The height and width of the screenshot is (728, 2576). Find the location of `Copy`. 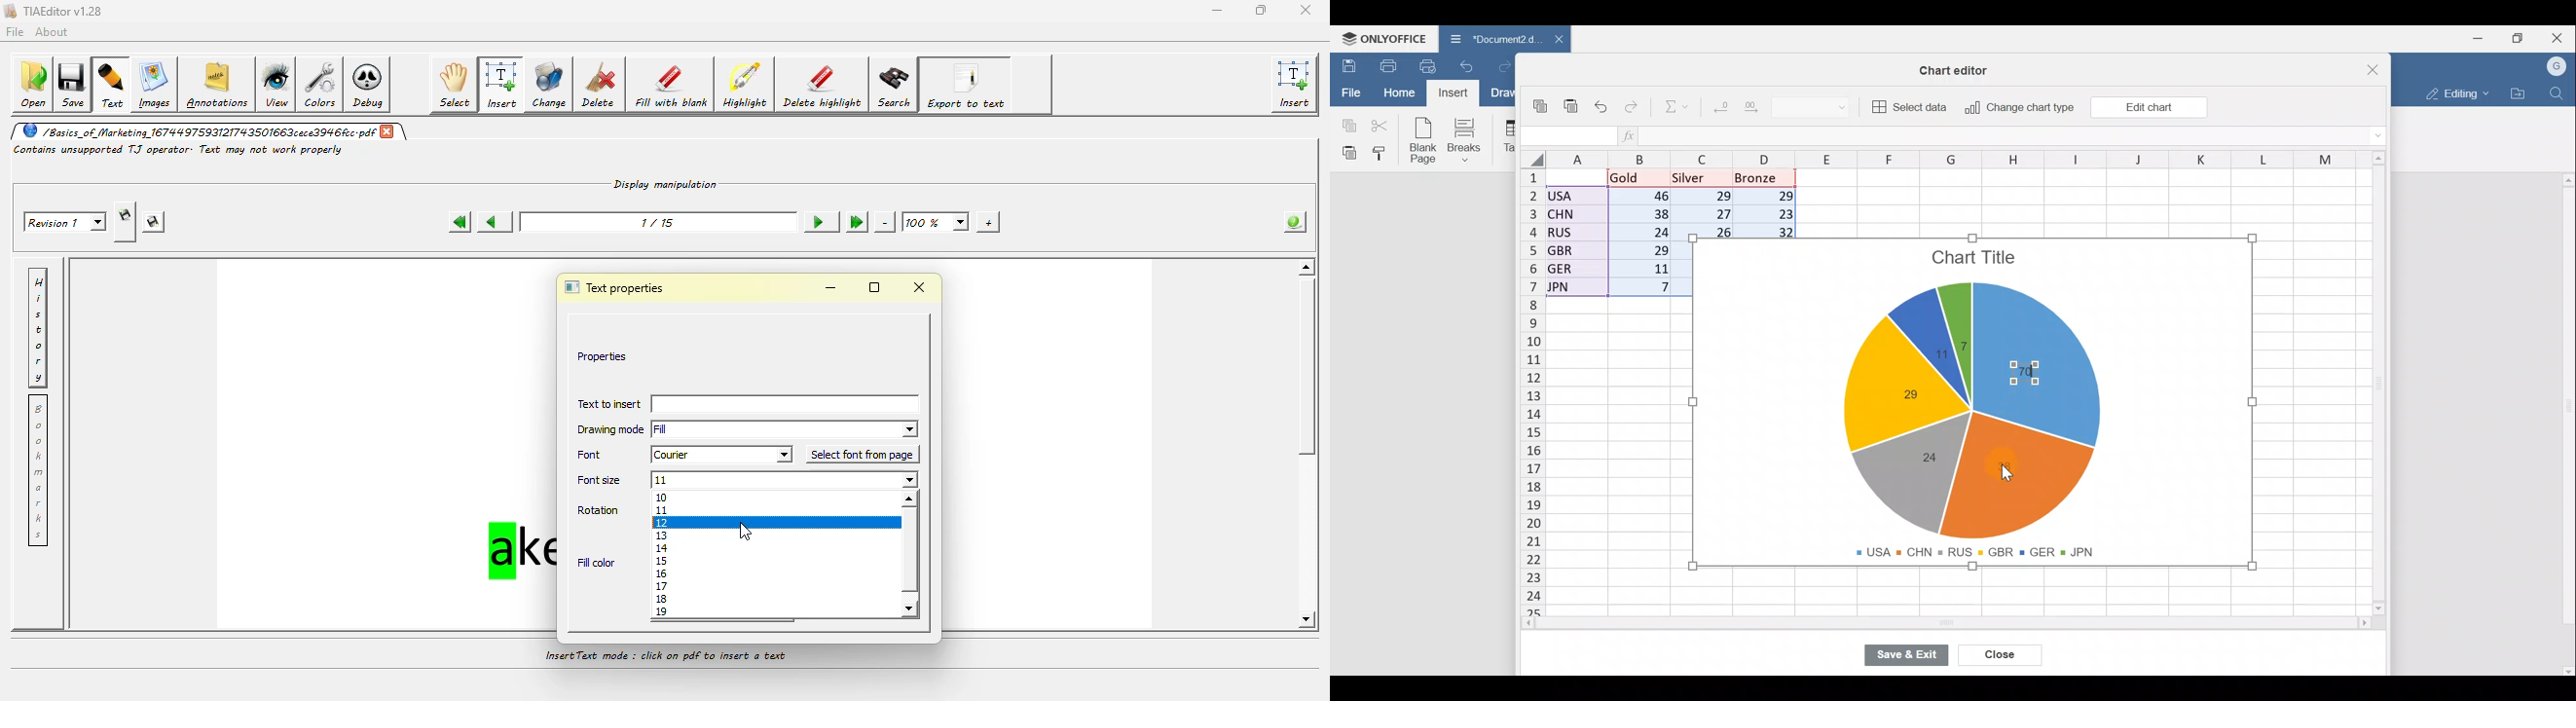

Copy is located at coordinates (1346, 123).